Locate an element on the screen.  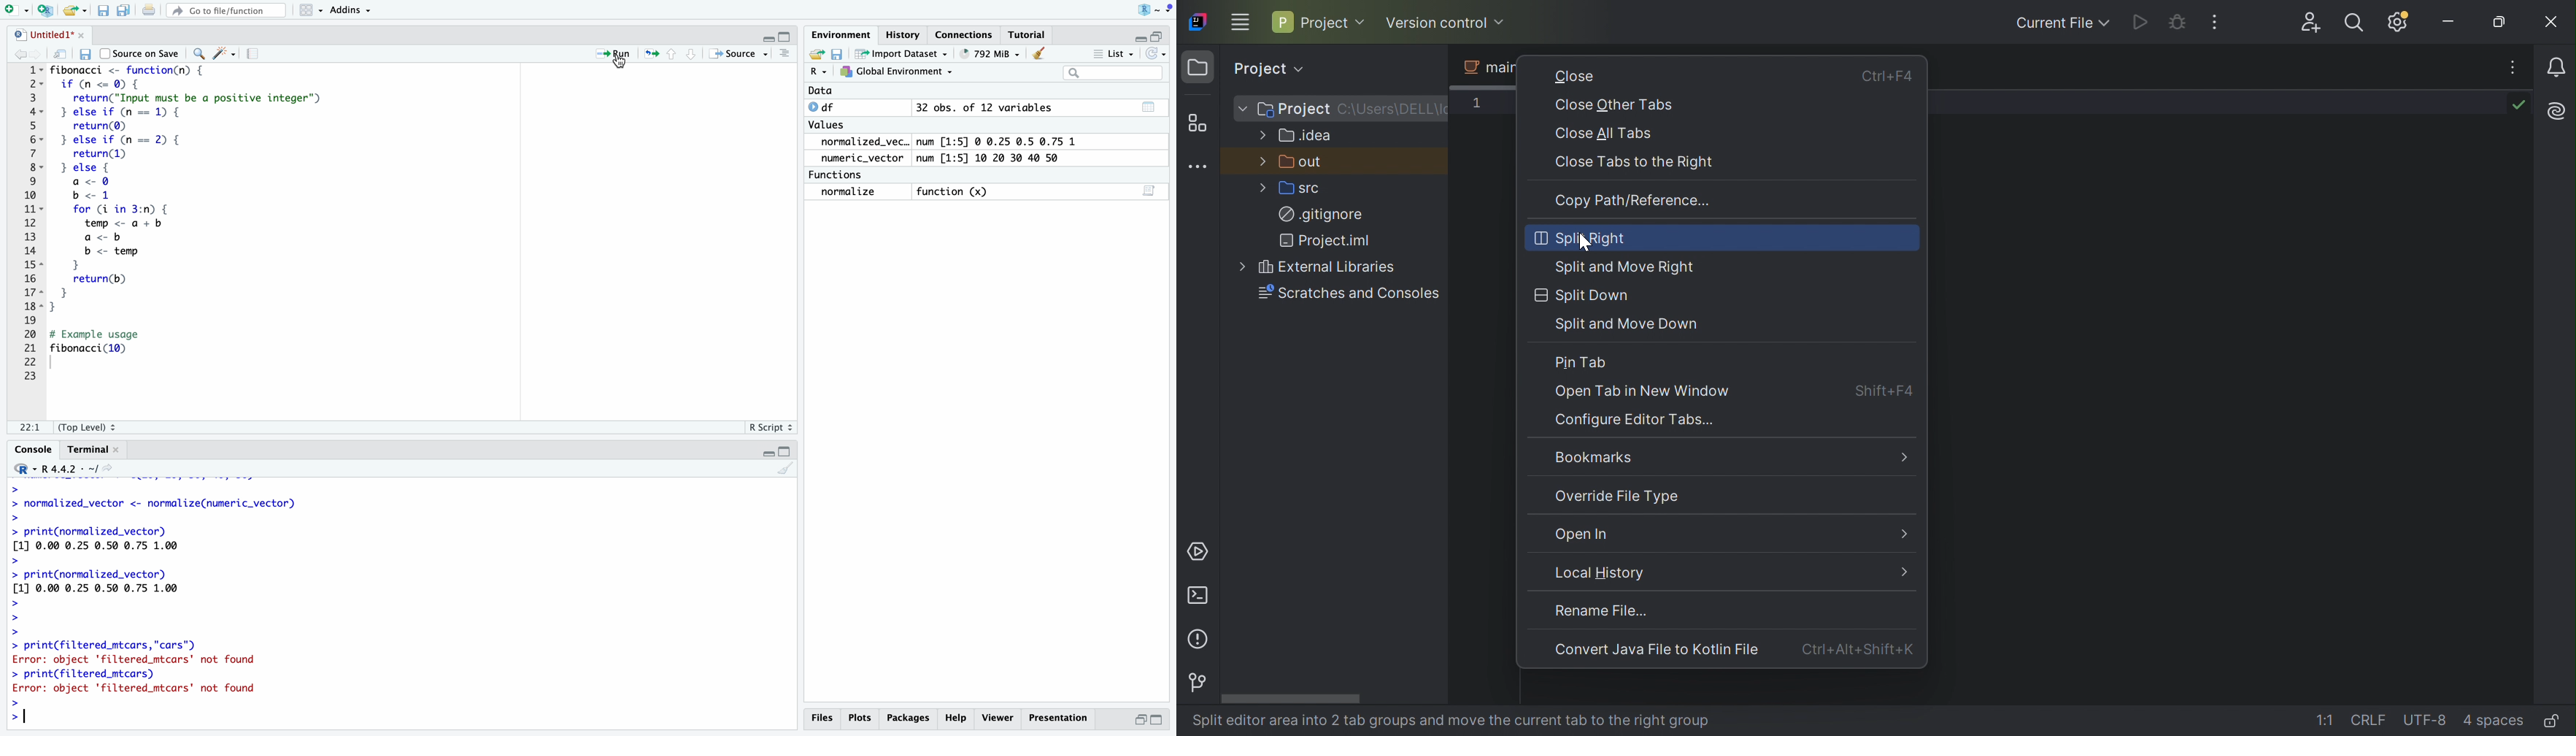
tutorial is located at coordinates (1031, 33).